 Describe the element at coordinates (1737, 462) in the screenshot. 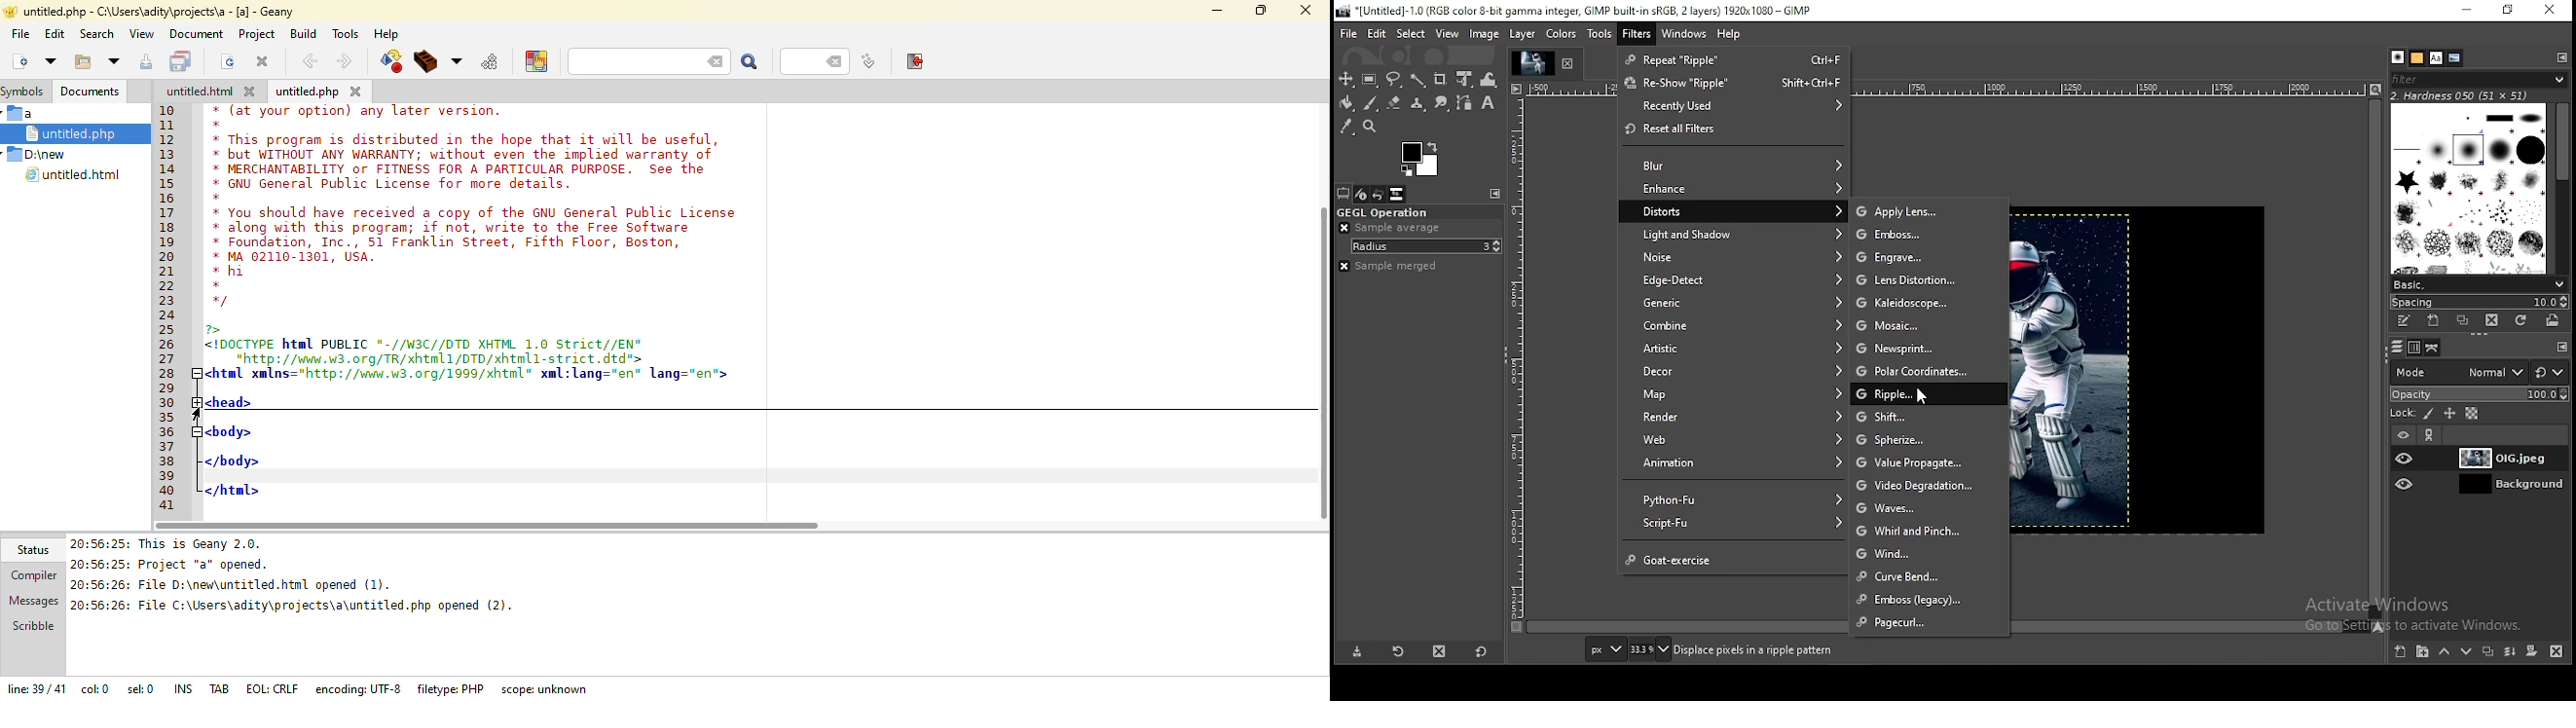

I see `animation` at that location.